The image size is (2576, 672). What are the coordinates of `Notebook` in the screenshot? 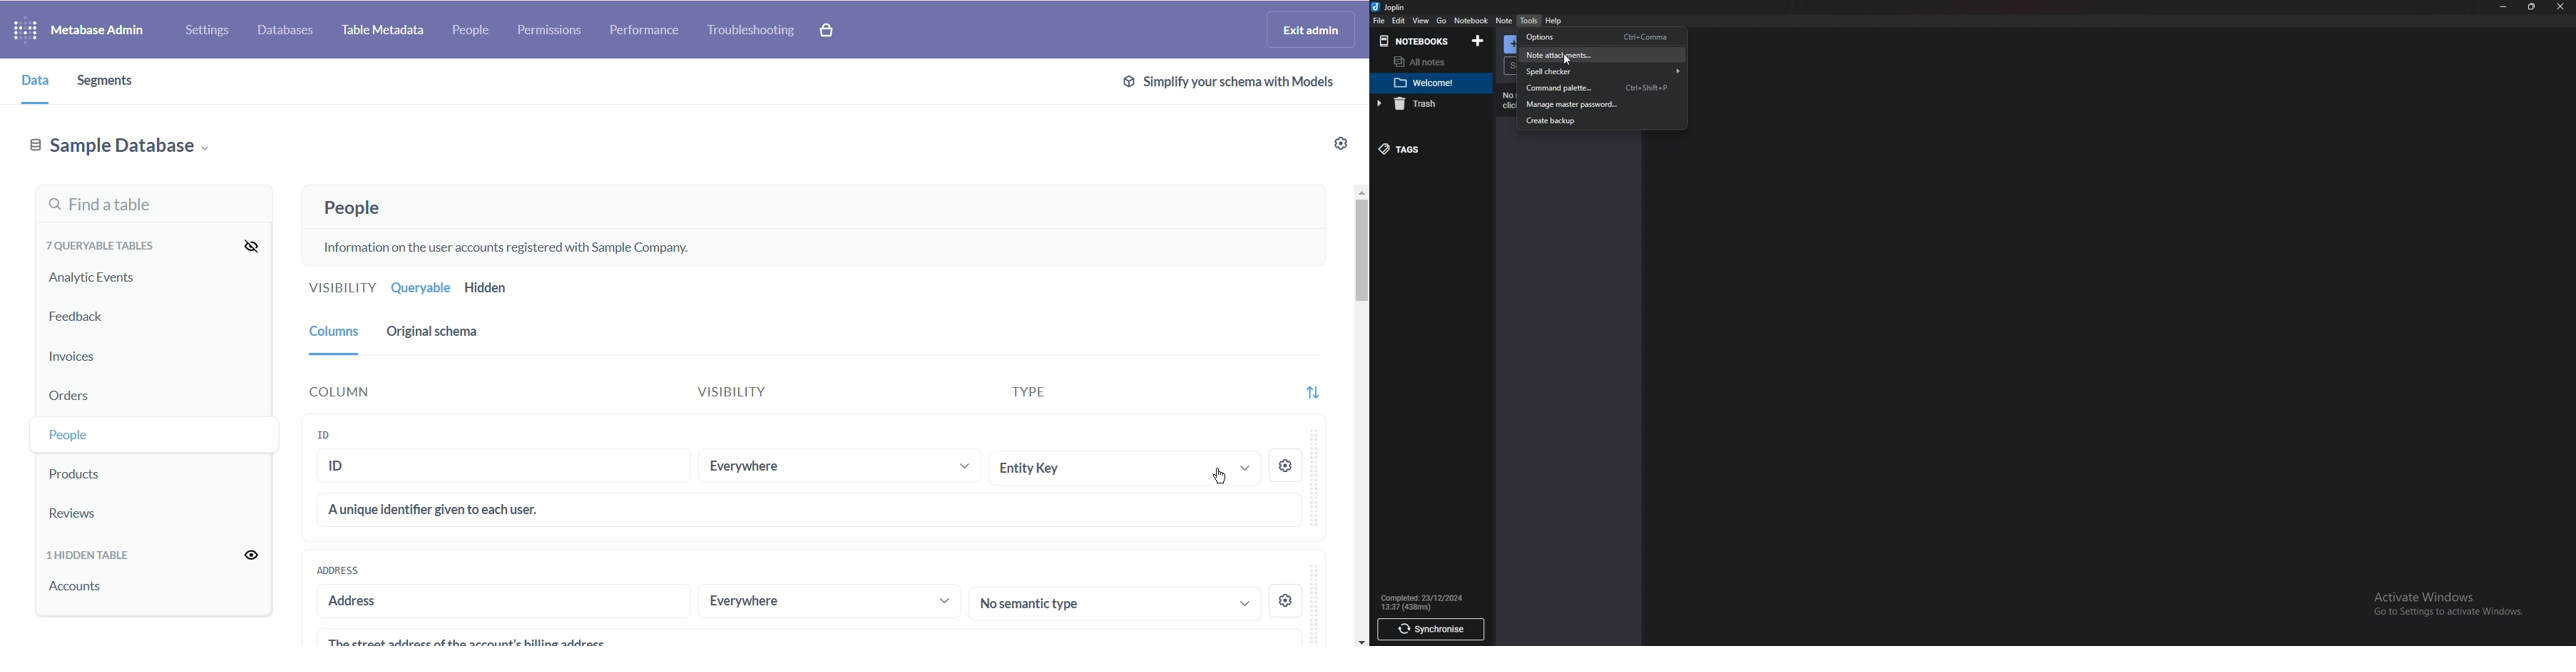 It's located at (1472, 20).